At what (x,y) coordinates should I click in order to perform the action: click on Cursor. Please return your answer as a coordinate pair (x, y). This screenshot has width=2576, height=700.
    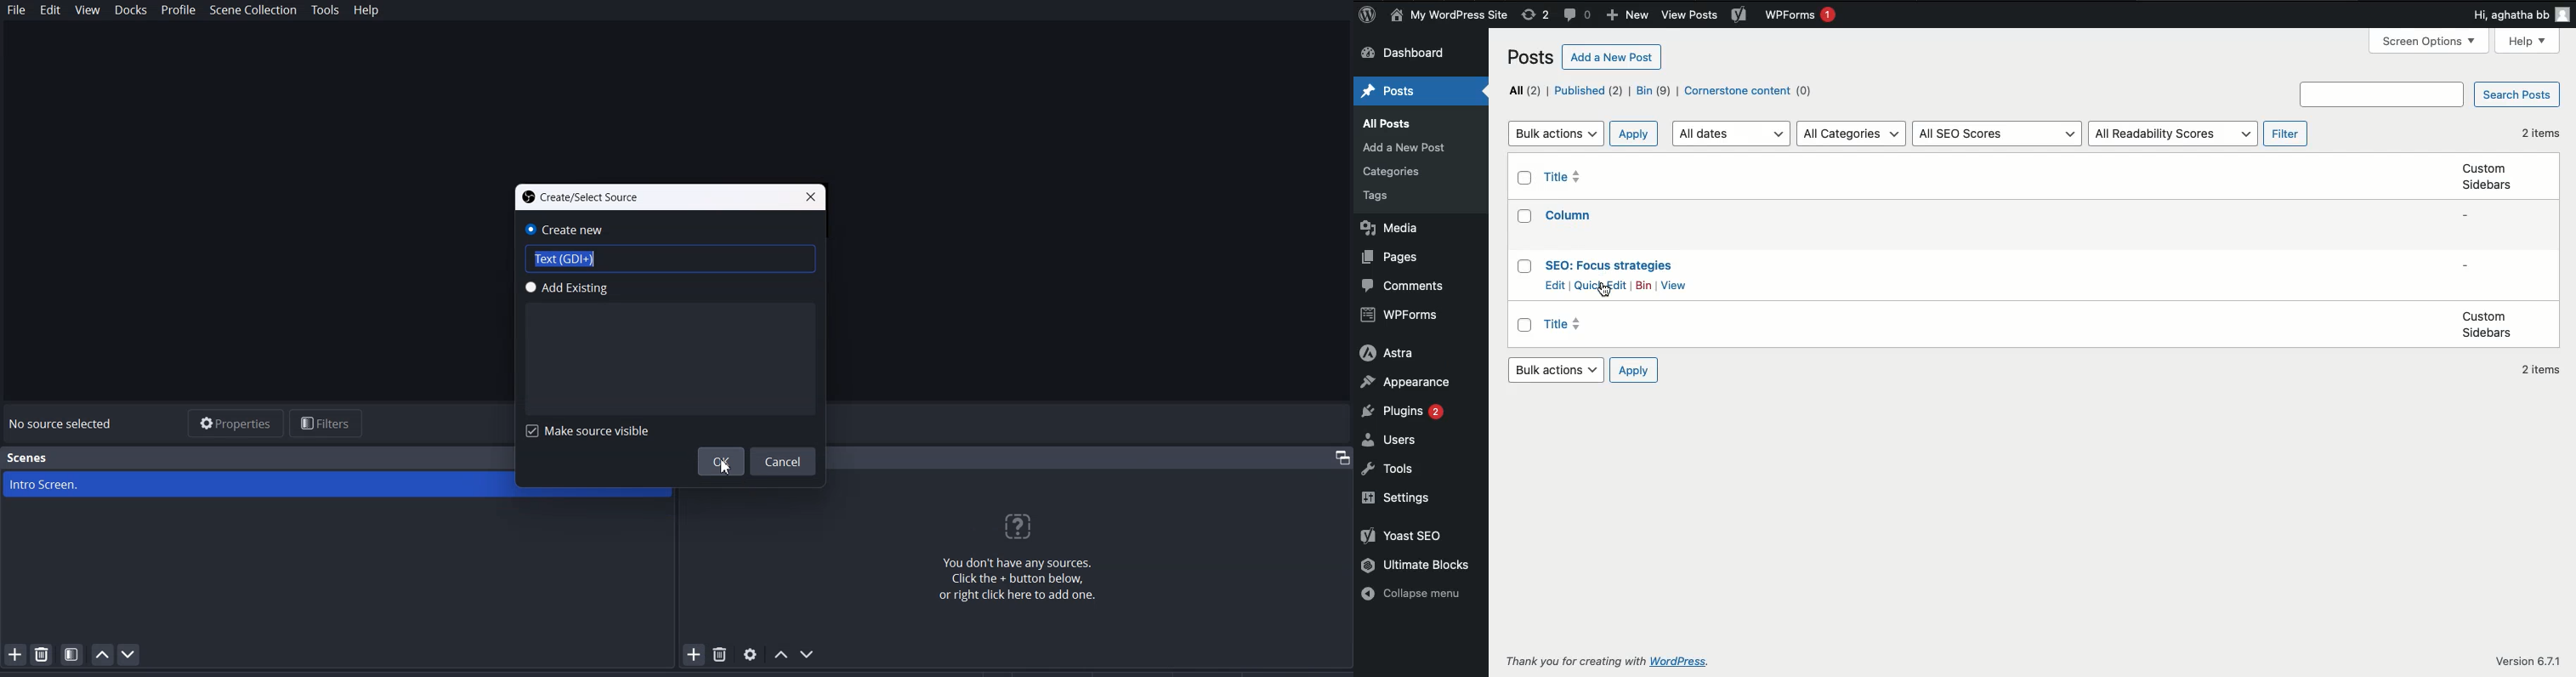
    Looking at the image, I should click on (723, 465).